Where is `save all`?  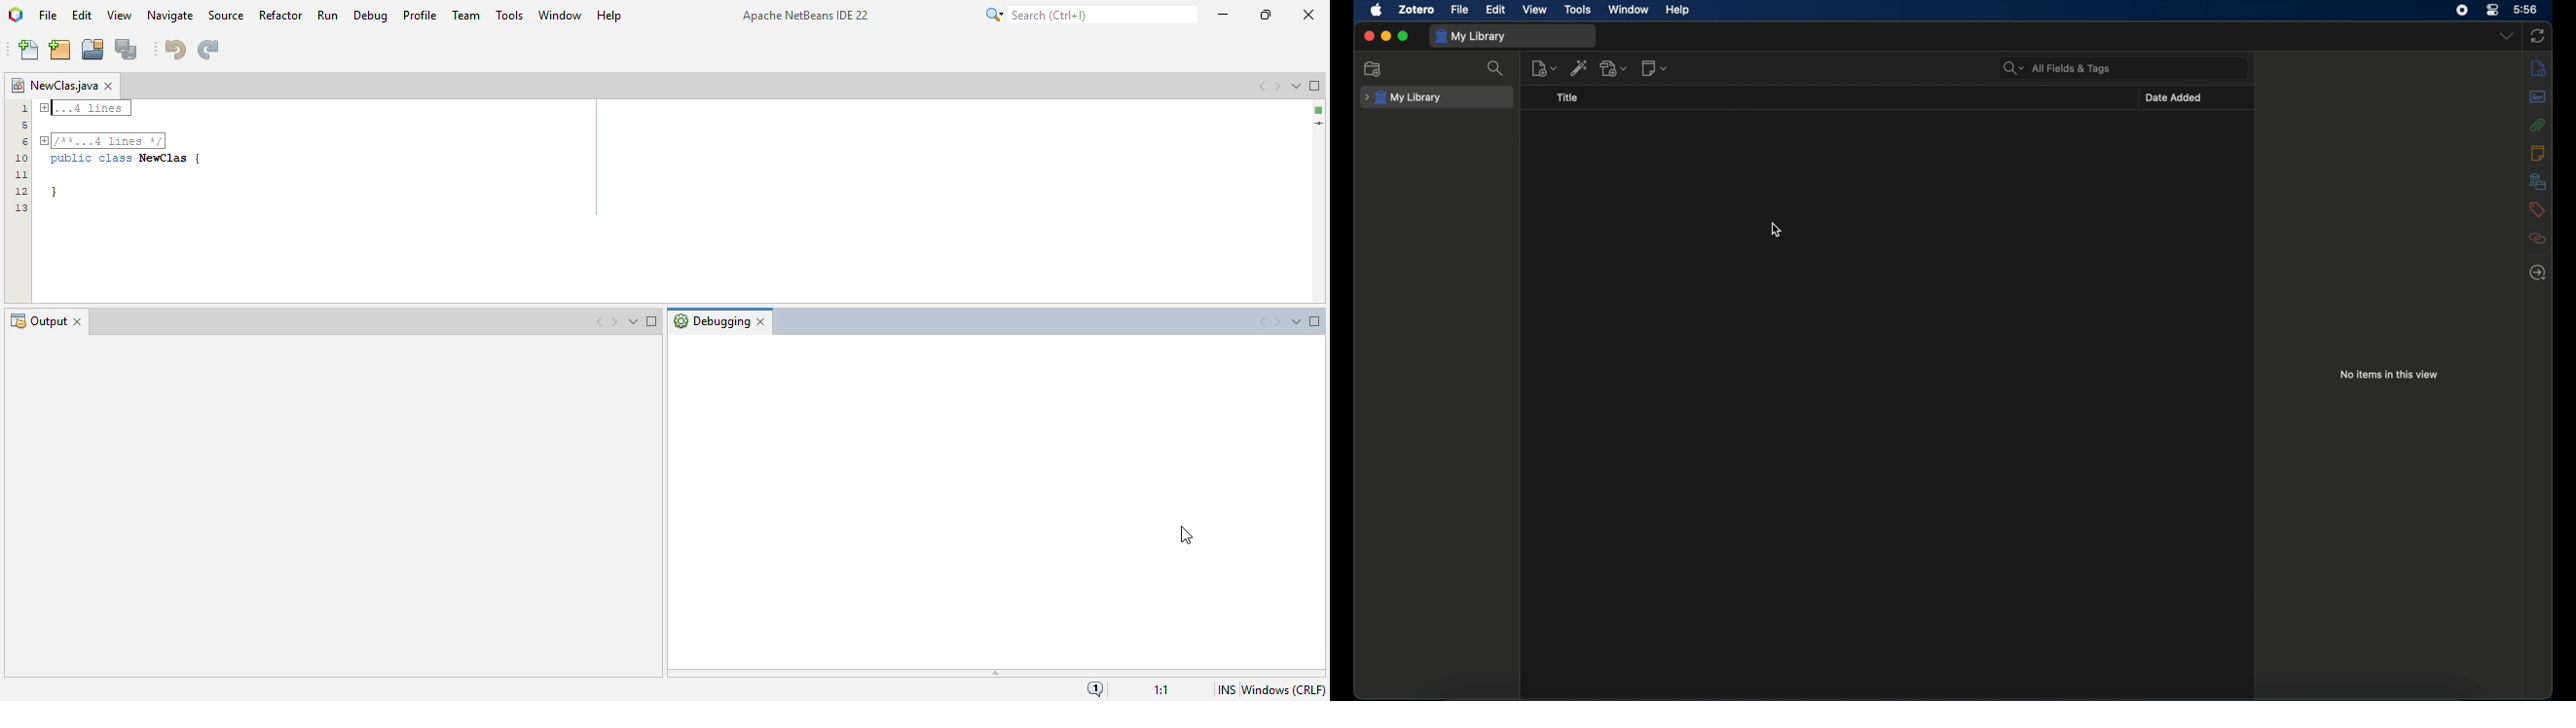
save all is located at coordinates (127, 50).